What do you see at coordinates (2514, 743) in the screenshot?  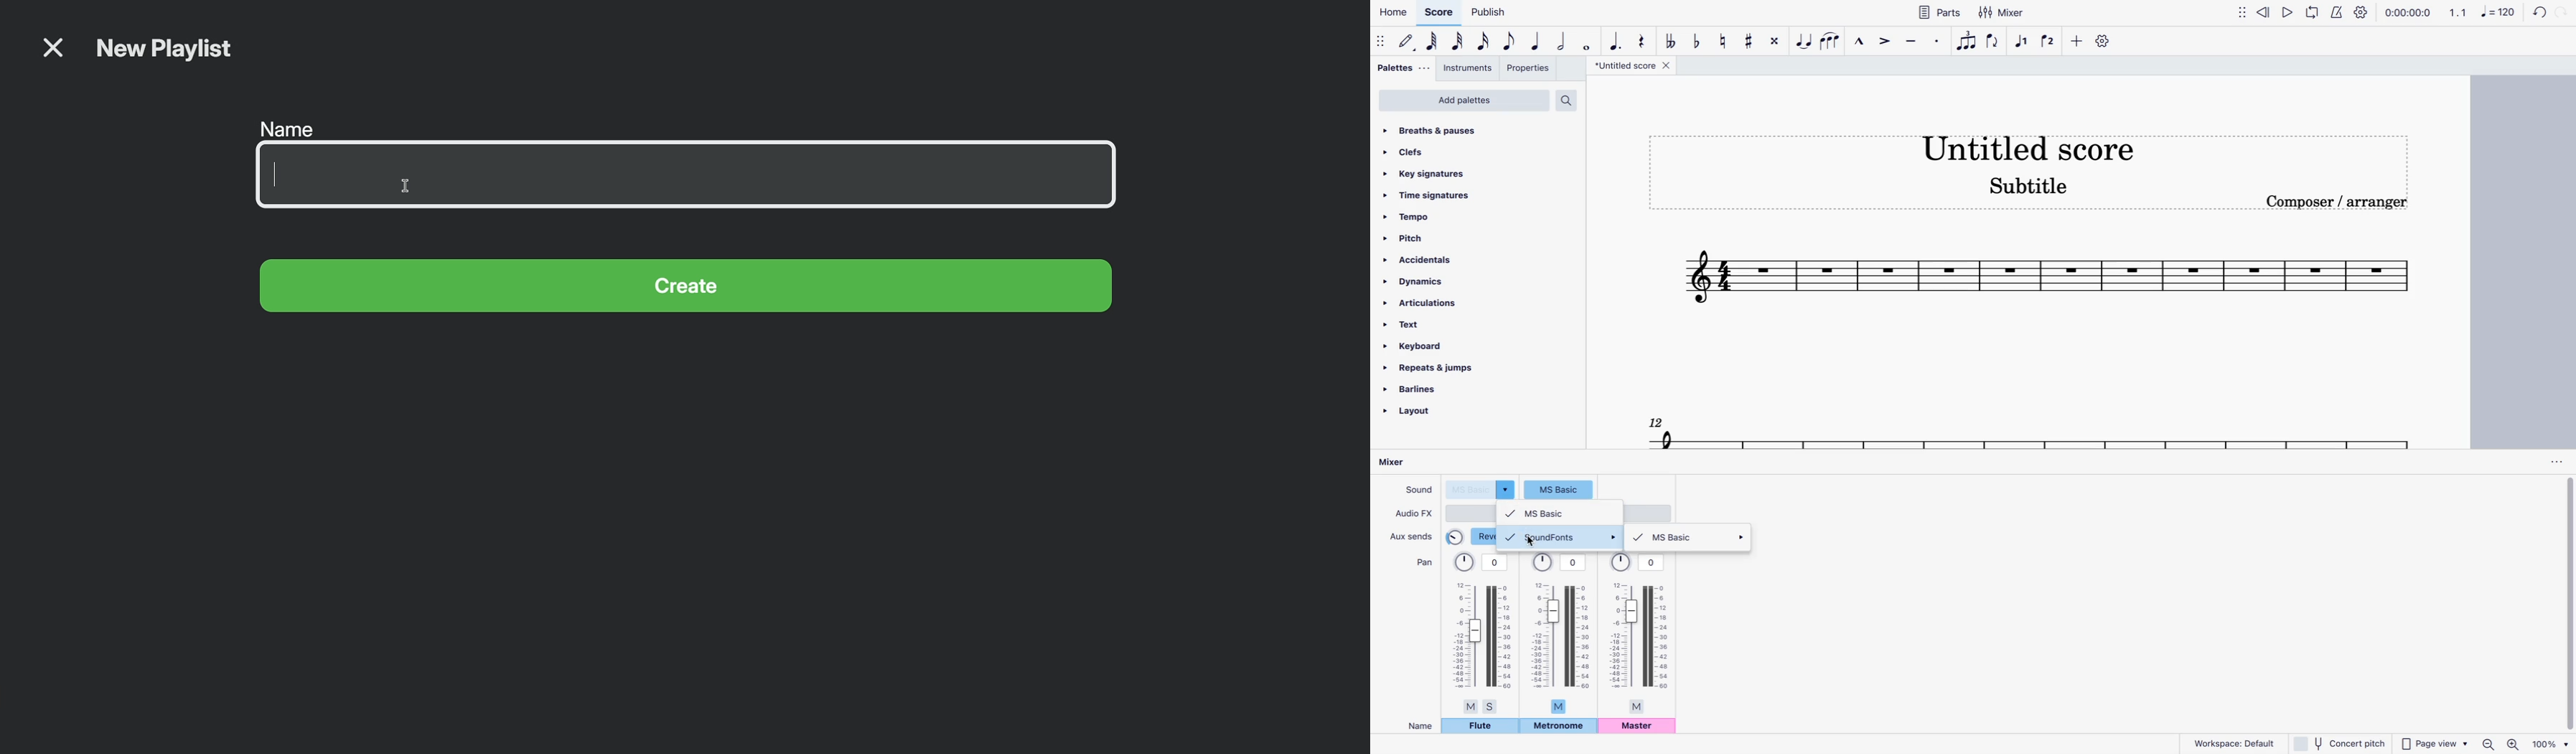 I see `zoom in` at bounding box center [2514, 743].